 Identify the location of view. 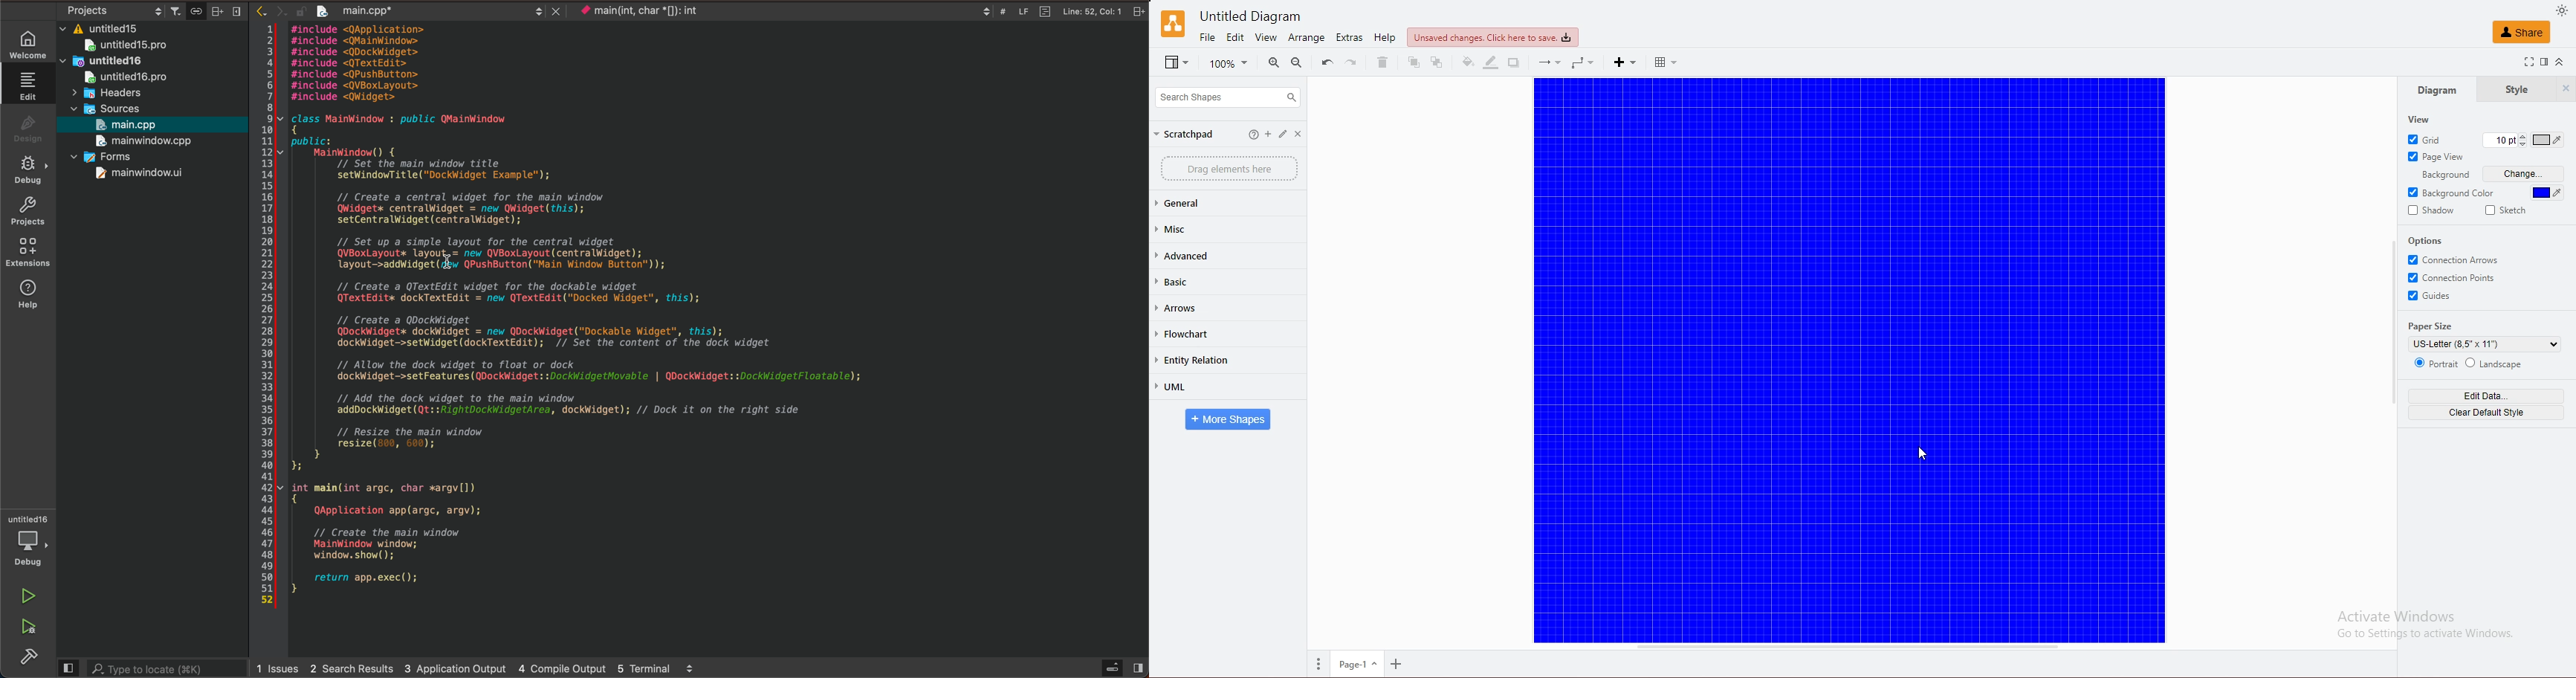
(1265, 37).